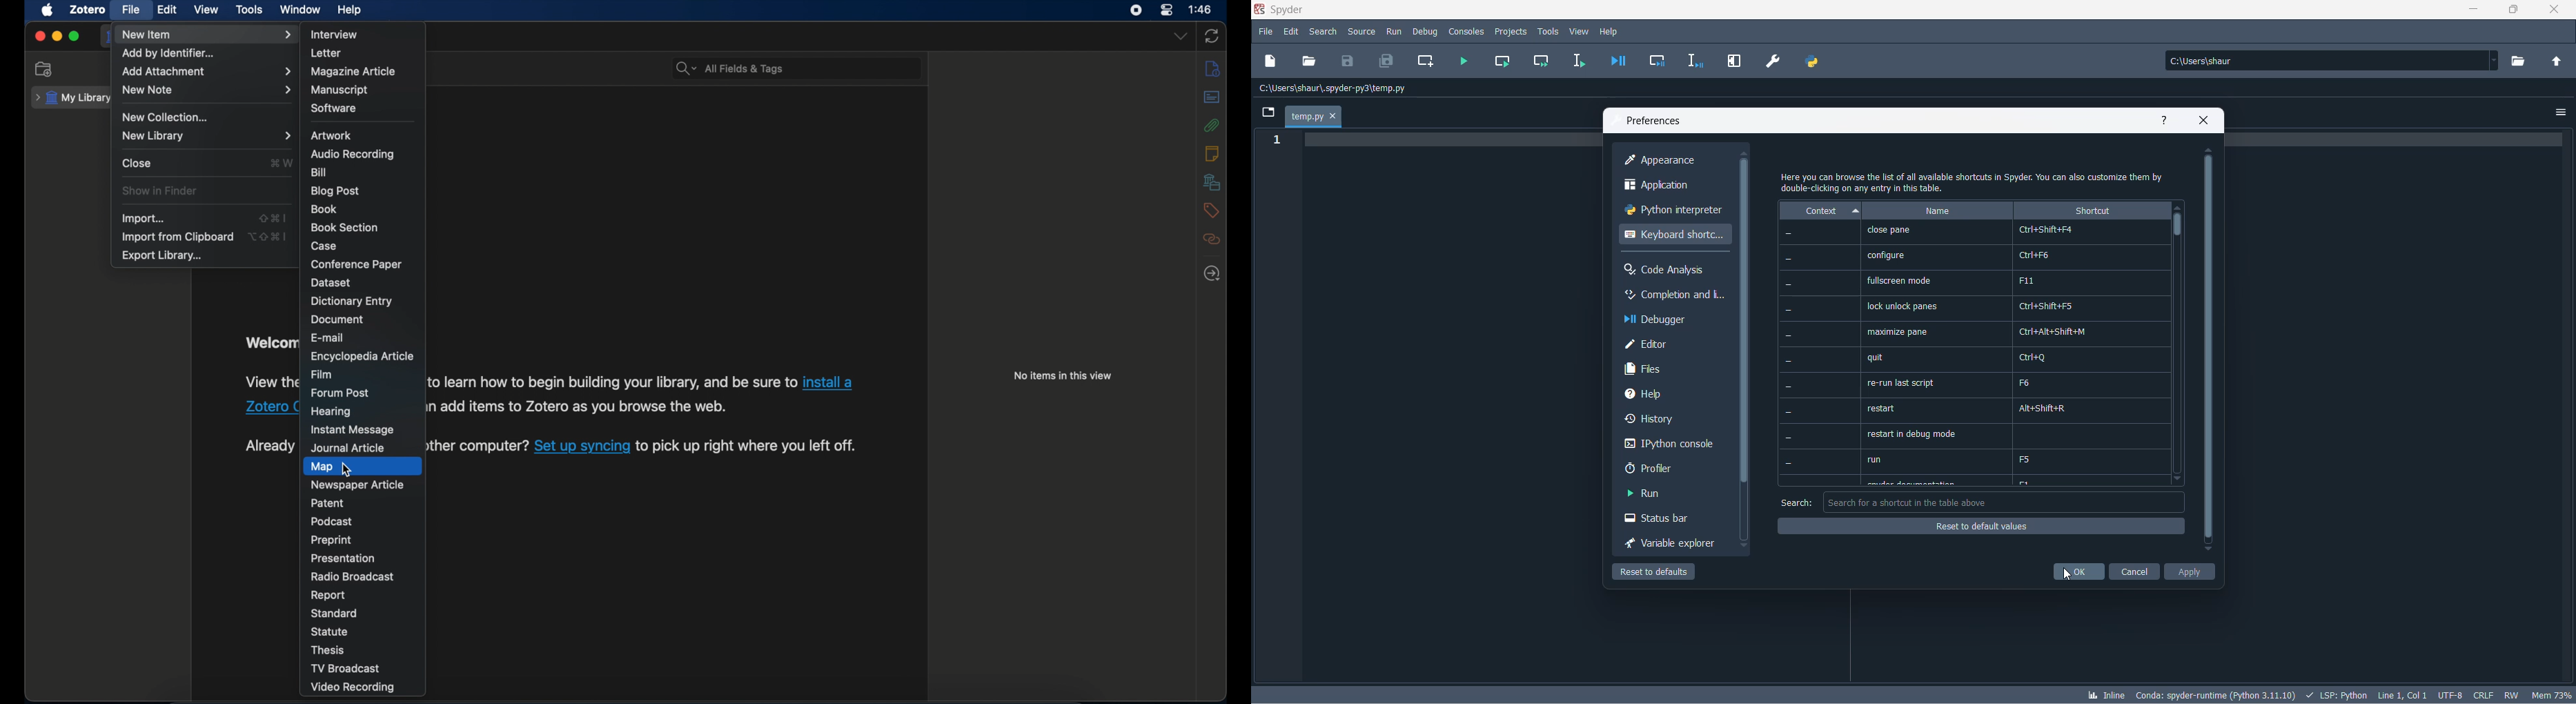  I want to click on profler, so click(1667, 469).